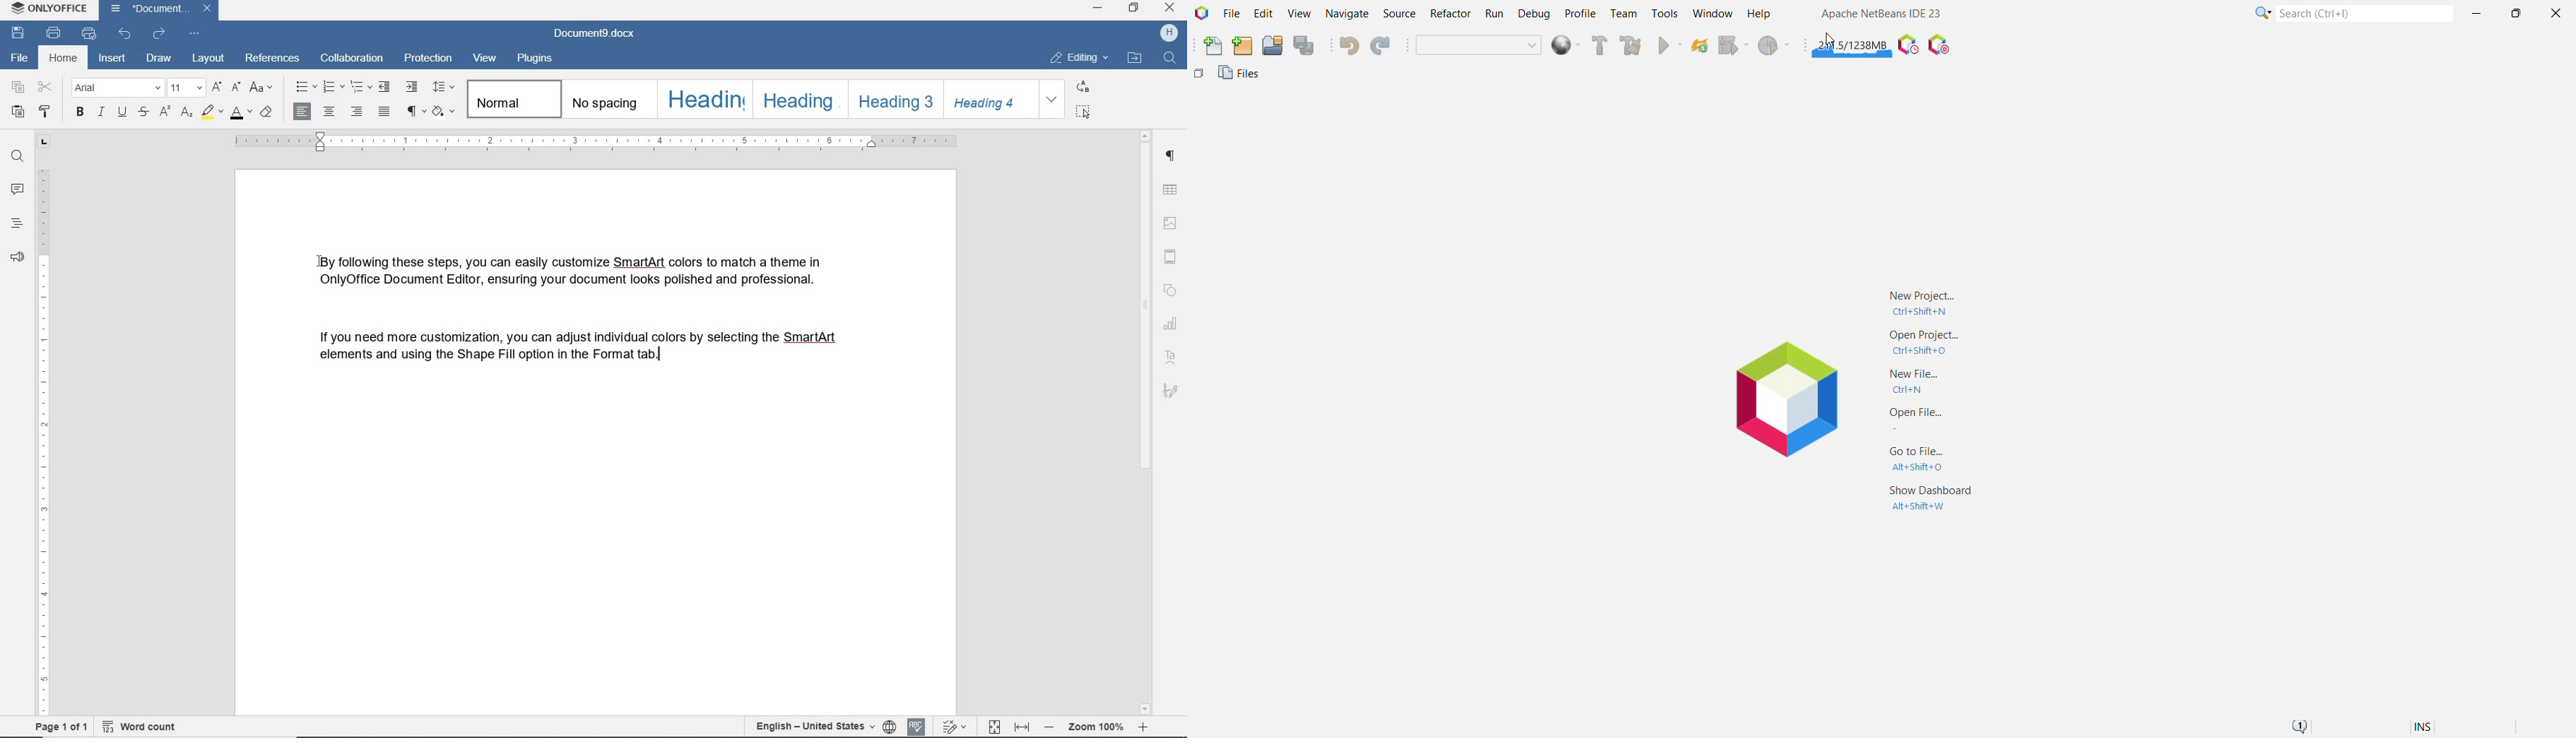  What do you see at coordinates (1166, 33) in the screenshot?
I see `hp` at bounding box center [1166, 33].